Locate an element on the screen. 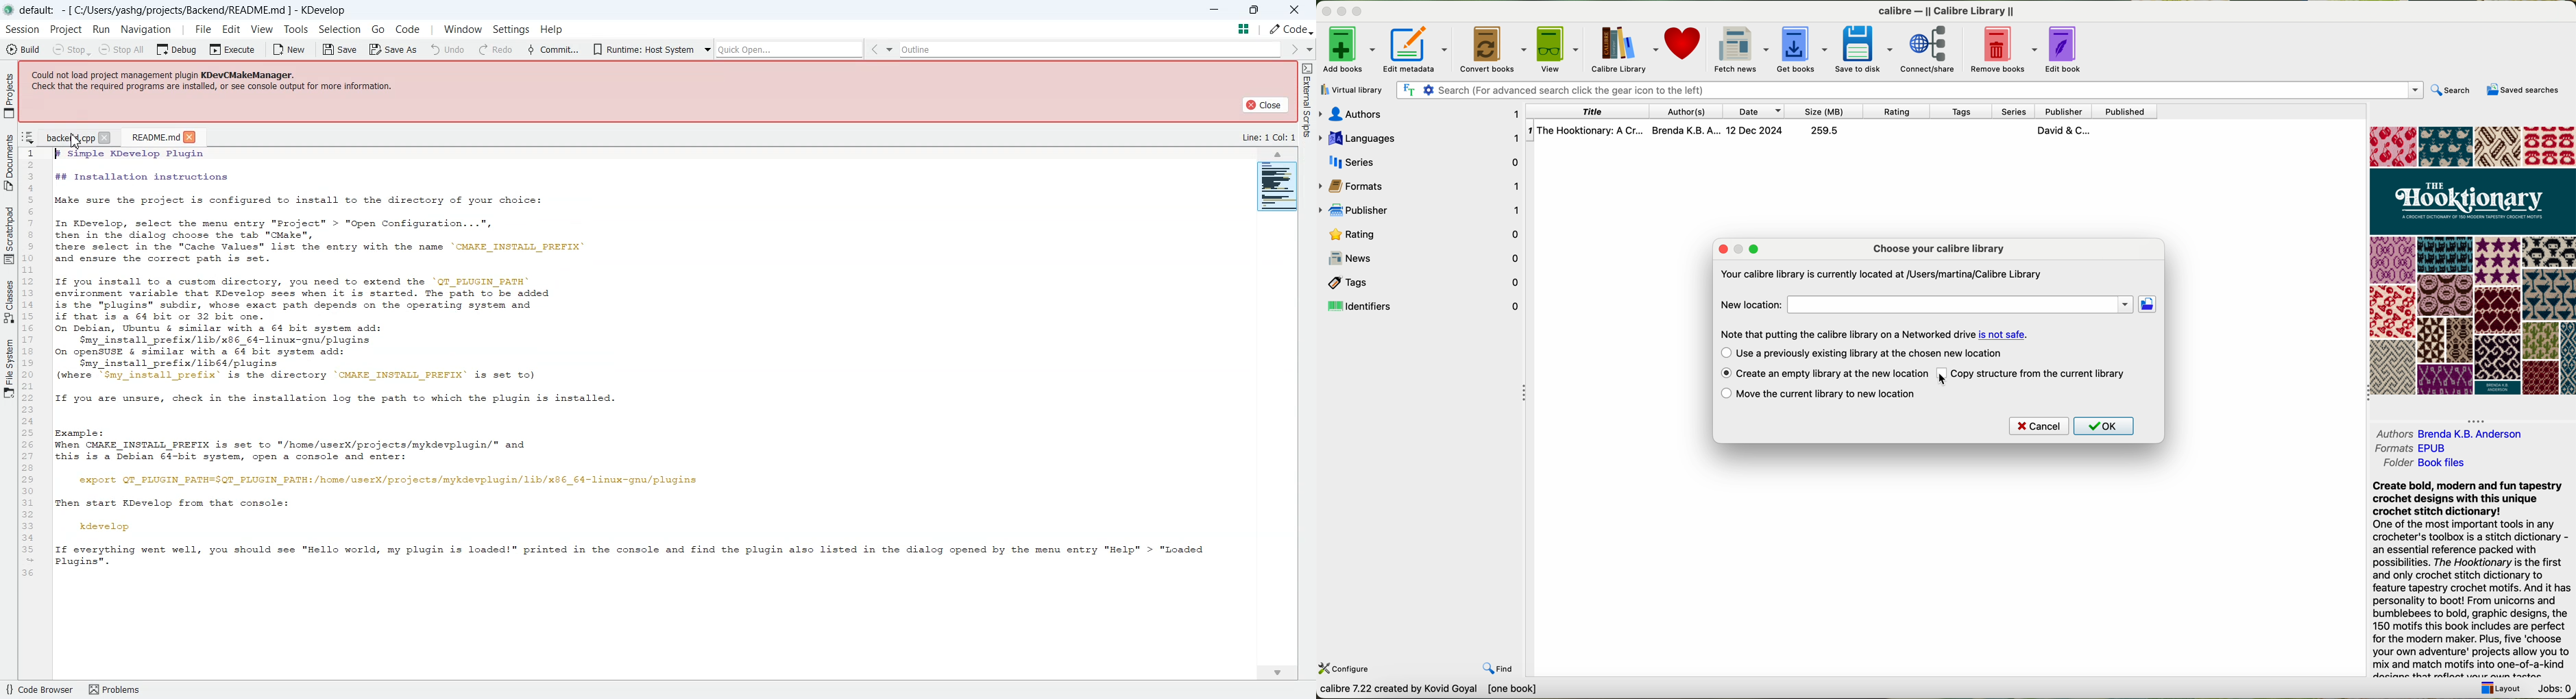 This screenshot has height=700, width=2576. ## Installation instructions is located at coordinates (138, 177).